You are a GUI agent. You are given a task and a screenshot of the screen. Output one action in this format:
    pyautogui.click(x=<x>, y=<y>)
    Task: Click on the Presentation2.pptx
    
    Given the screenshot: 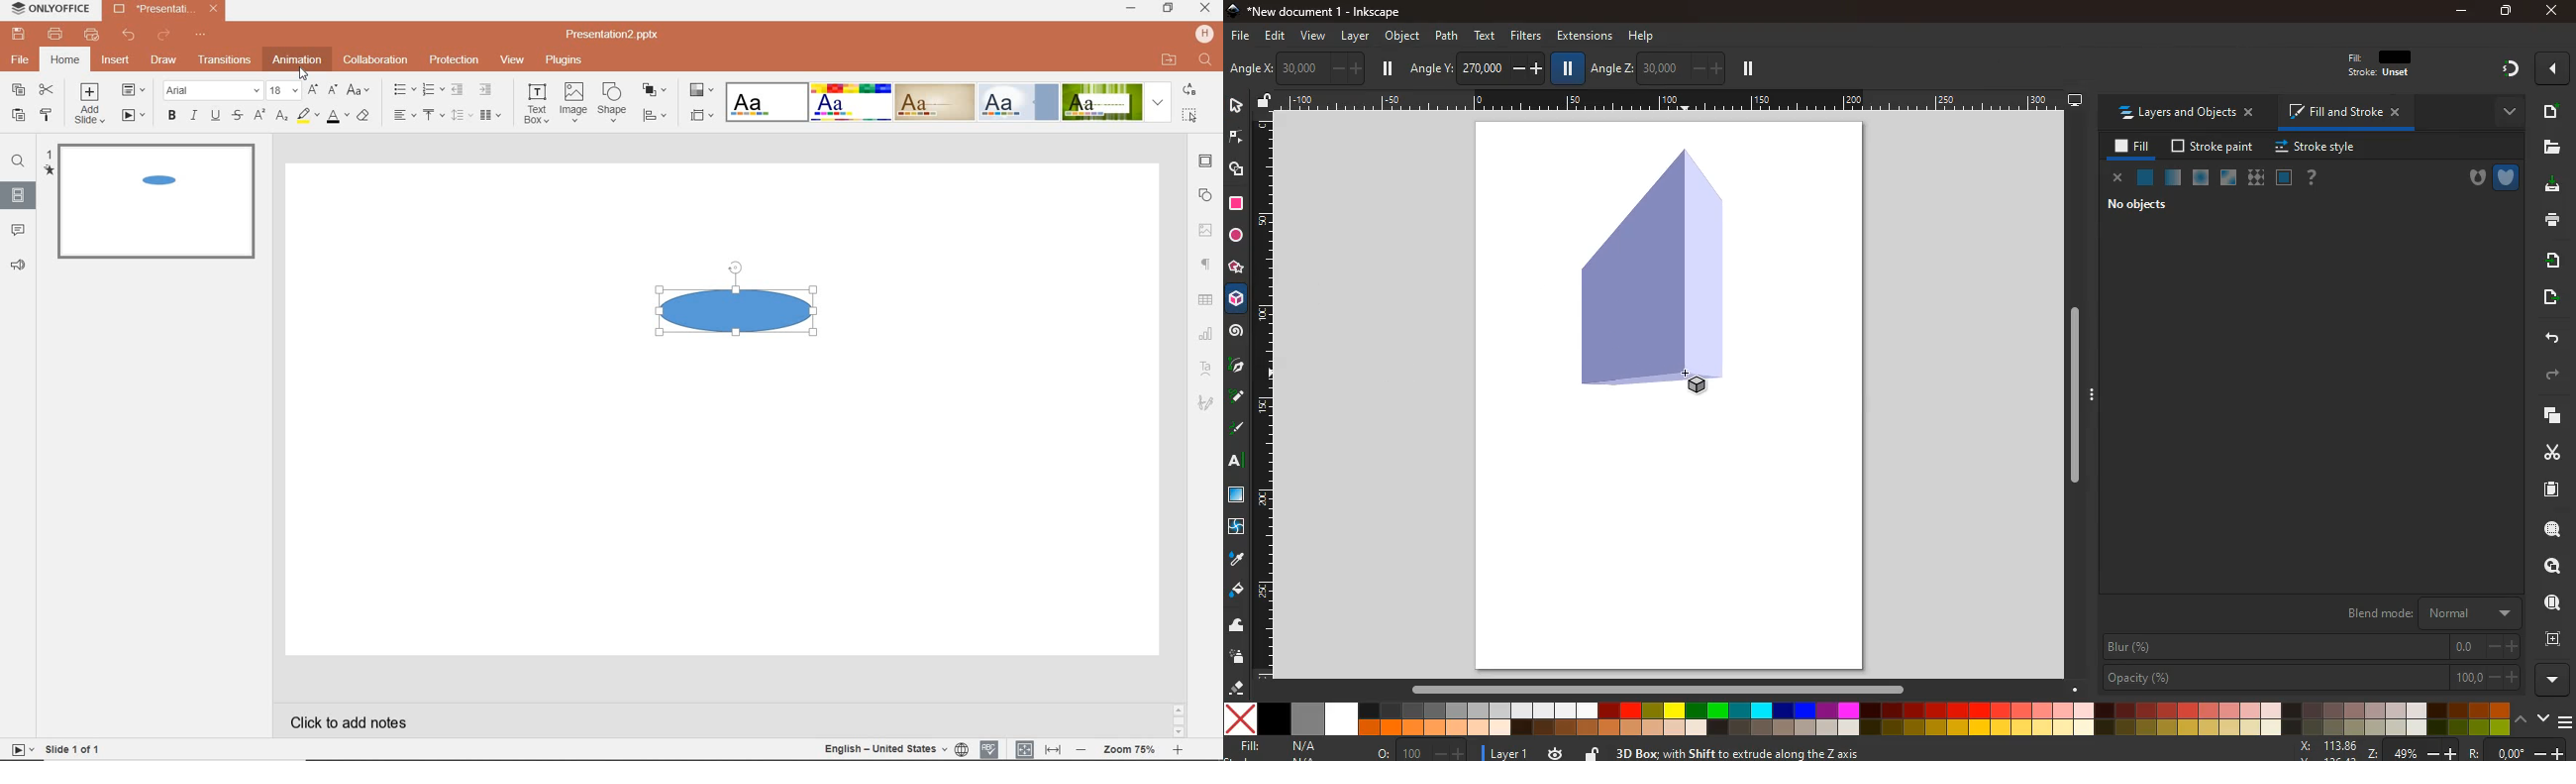 What is the action you would take?
    pyautogui.click(x=621, y=35)
    